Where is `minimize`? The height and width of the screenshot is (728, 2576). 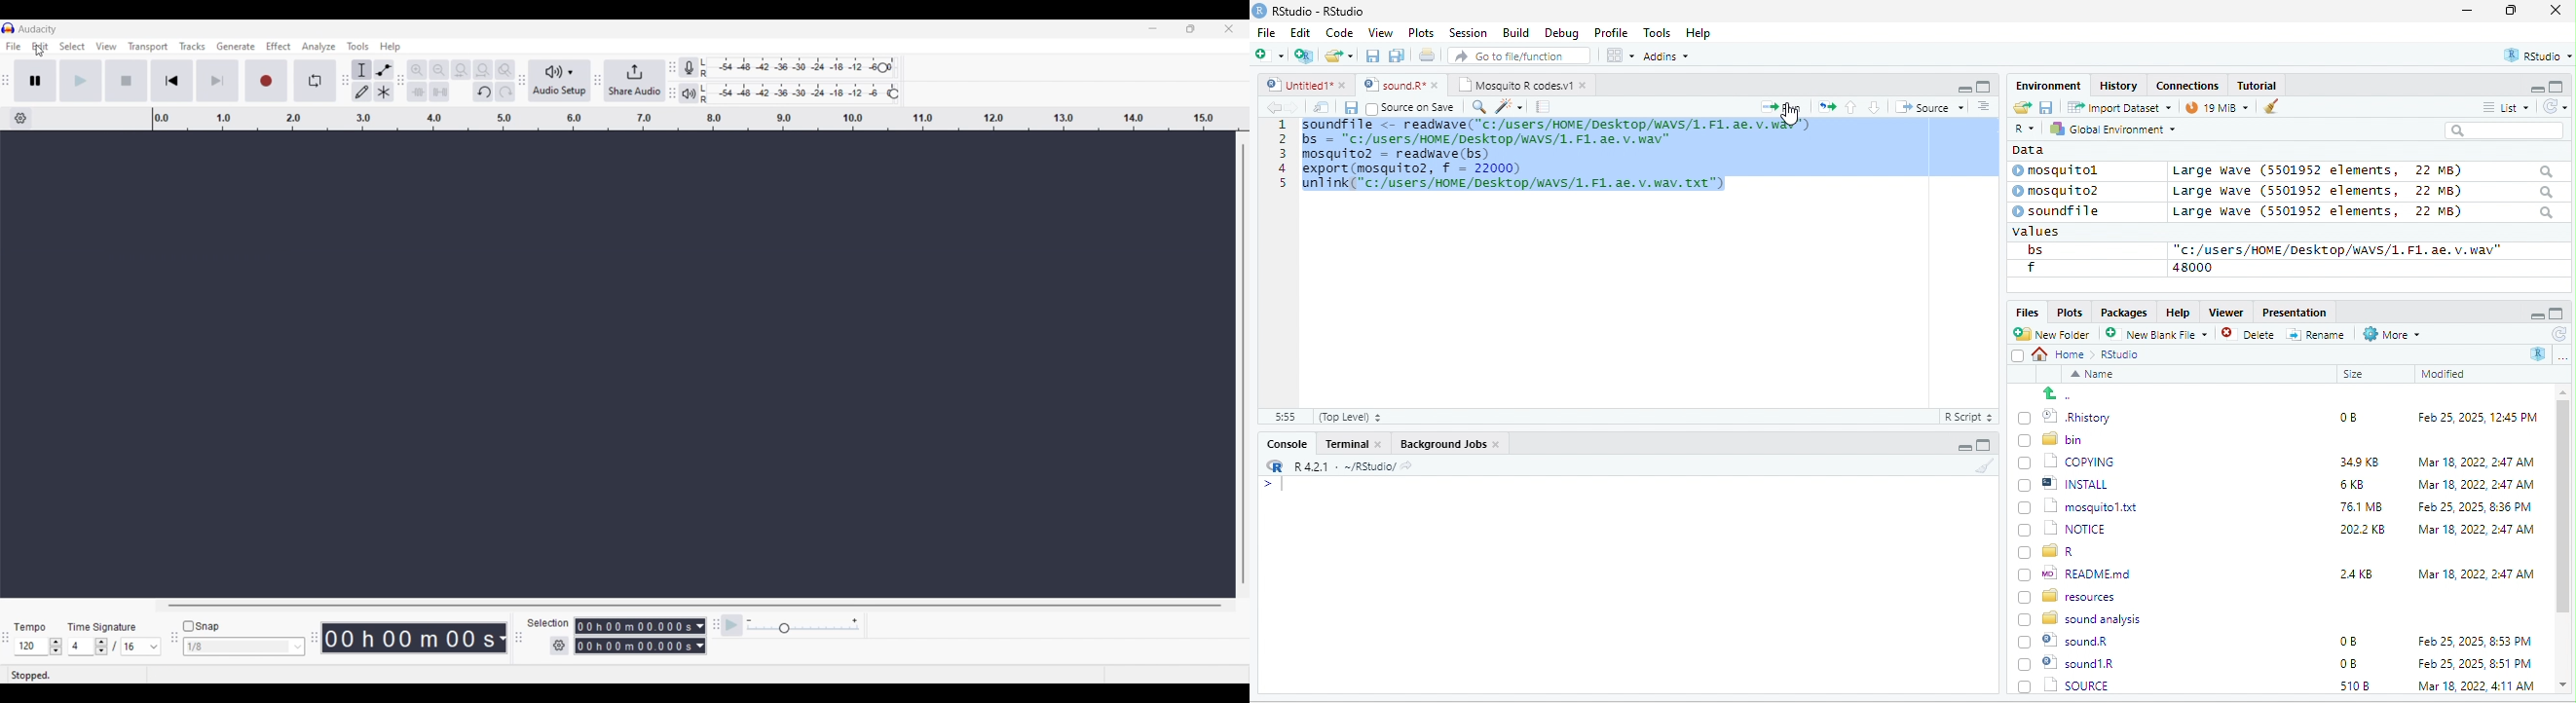 minimize is located at coordinates (2535, 314).